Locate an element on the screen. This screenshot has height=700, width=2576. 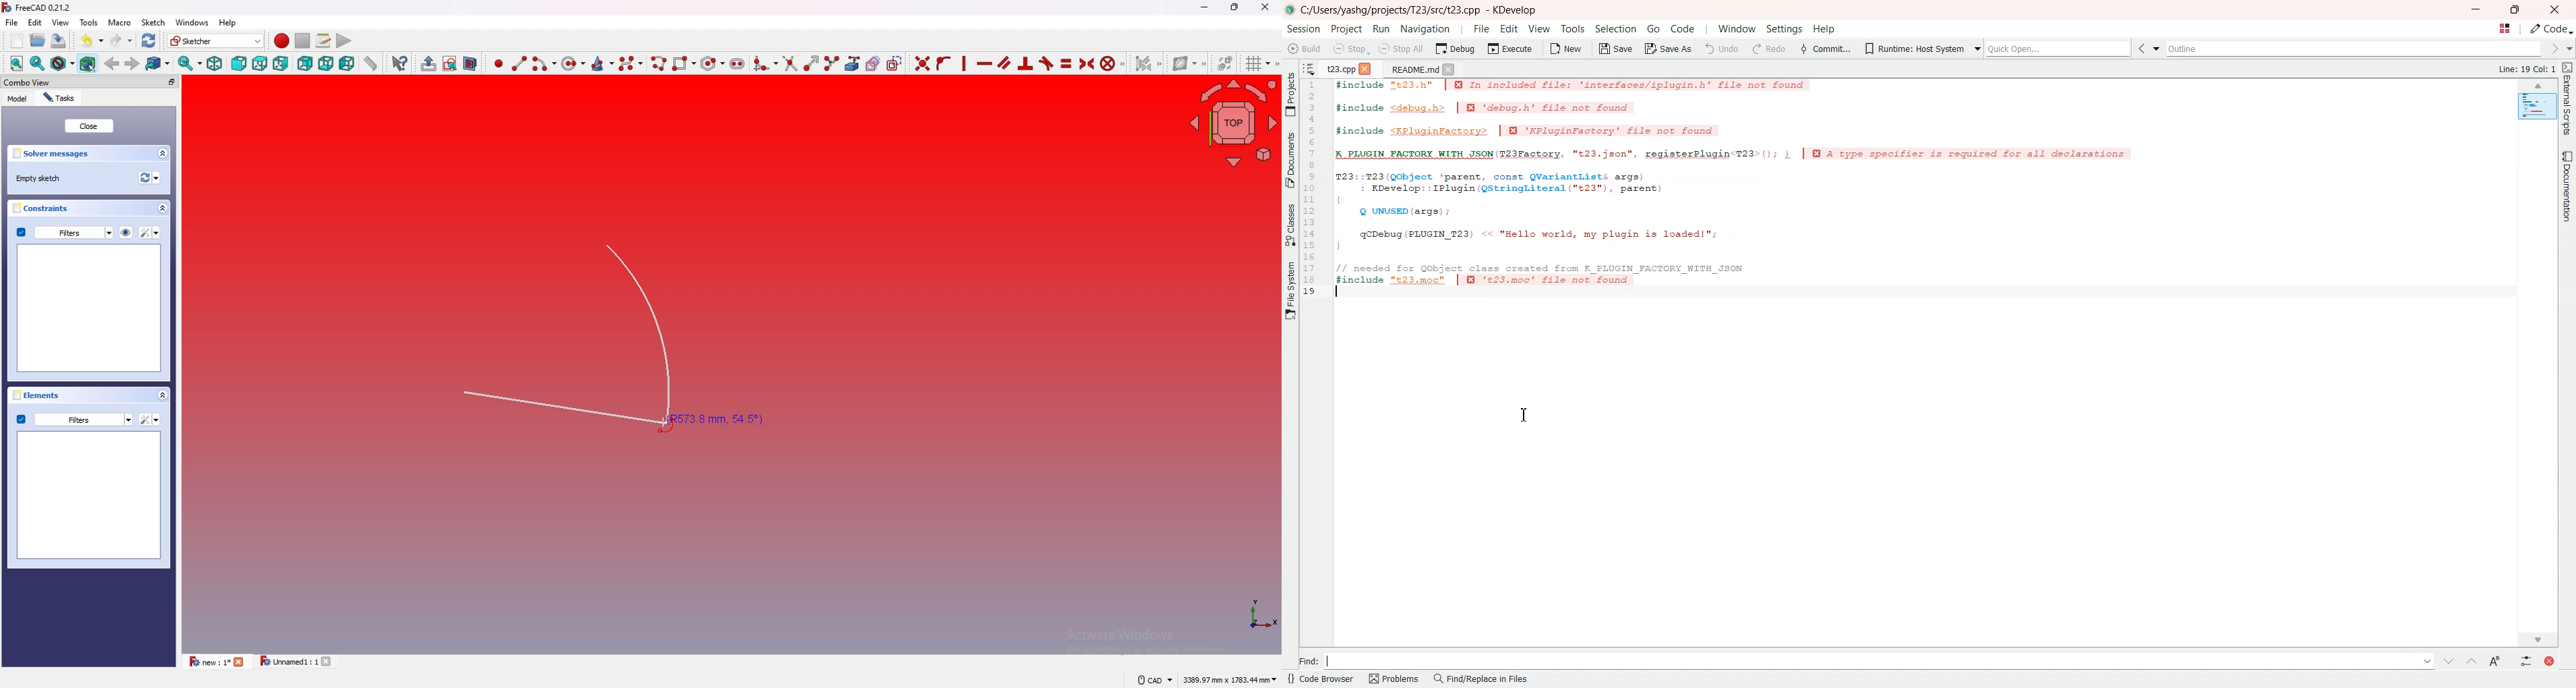
solver messages is located at coordinates (56, 154).